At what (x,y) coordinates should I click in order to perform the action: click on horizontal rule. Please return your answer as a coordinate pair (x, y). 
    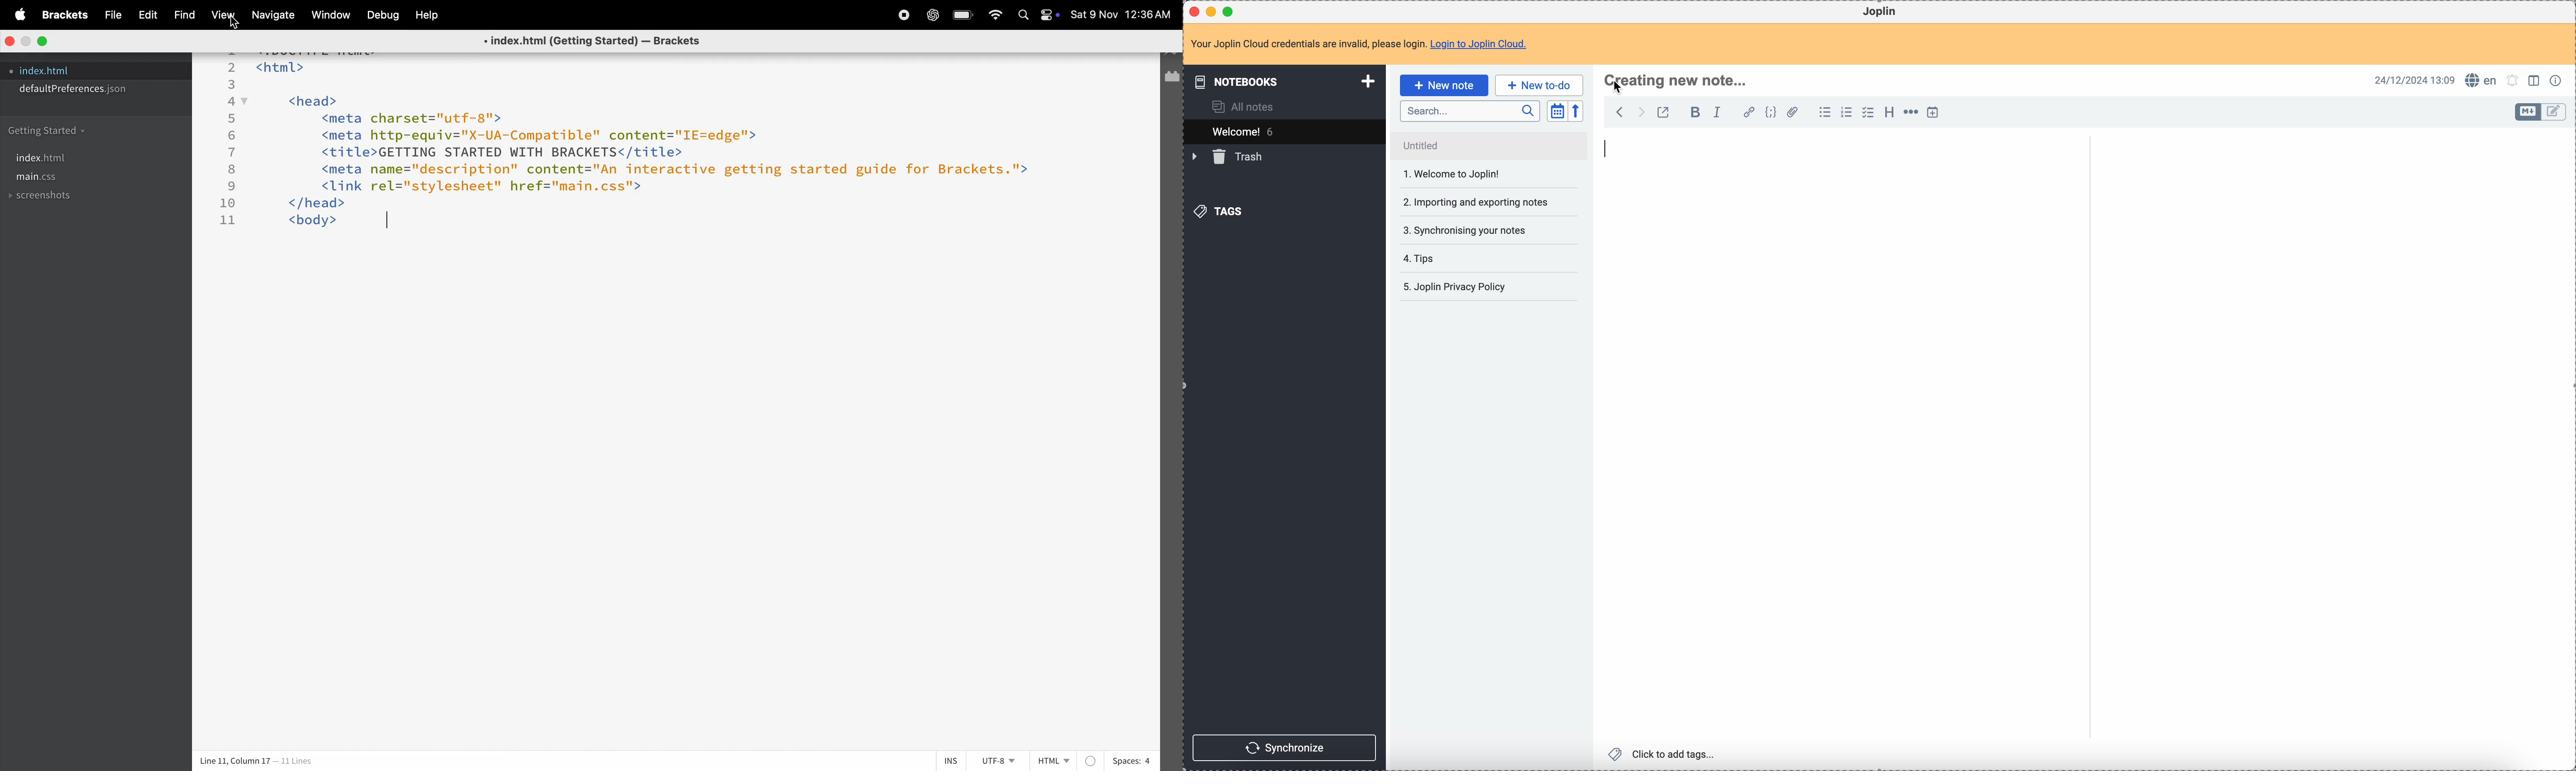
    Looking at the image, I should click on (1909, 114).